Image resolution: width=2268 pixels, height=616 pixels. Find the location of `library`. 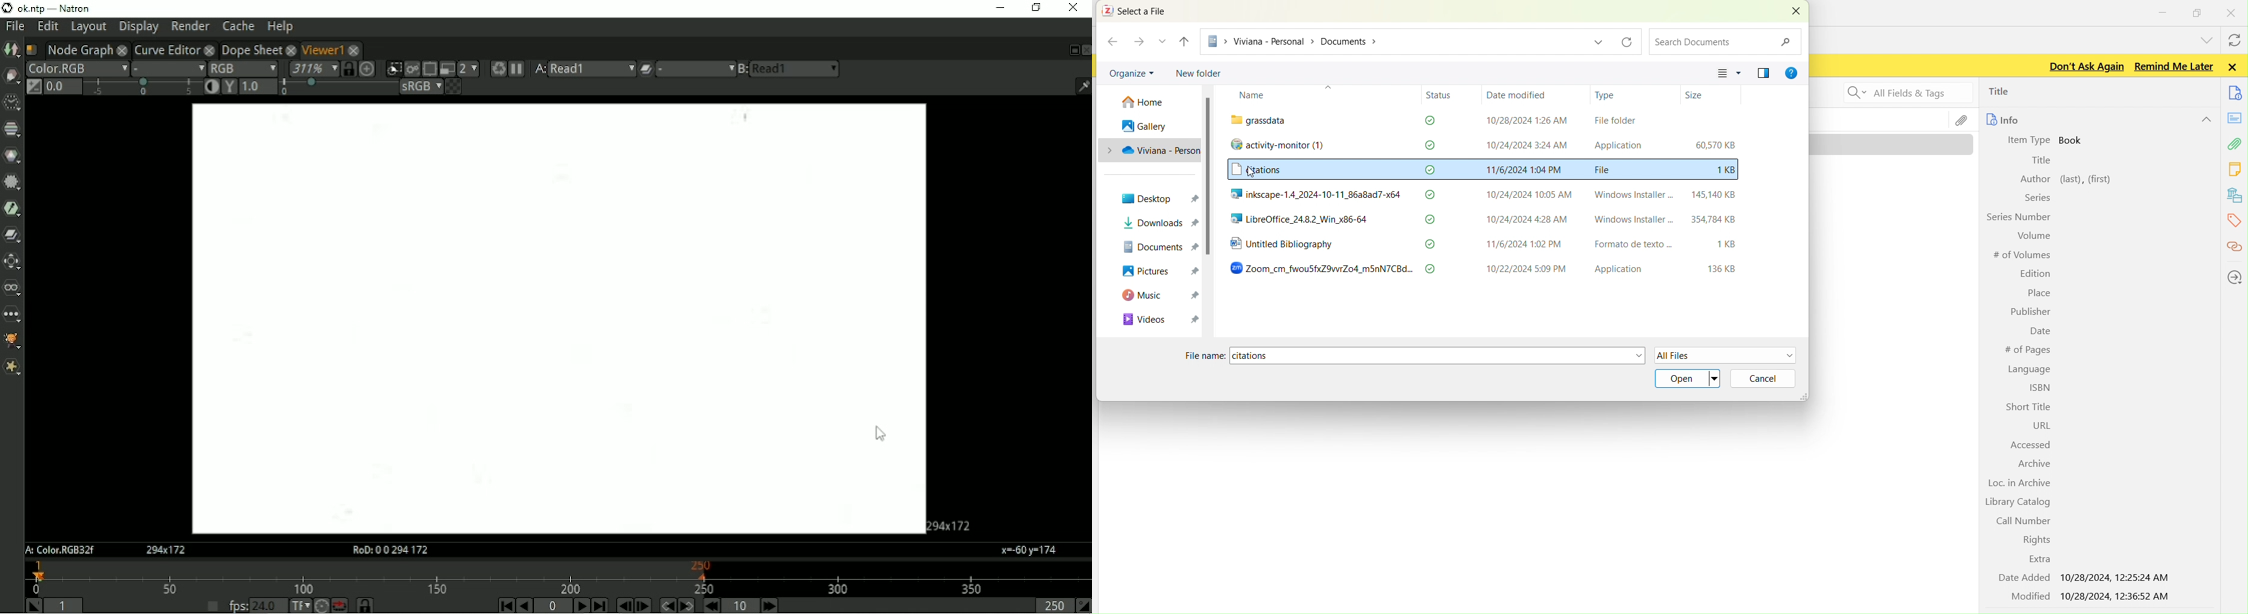

library is located at coordinates (2237, 195).